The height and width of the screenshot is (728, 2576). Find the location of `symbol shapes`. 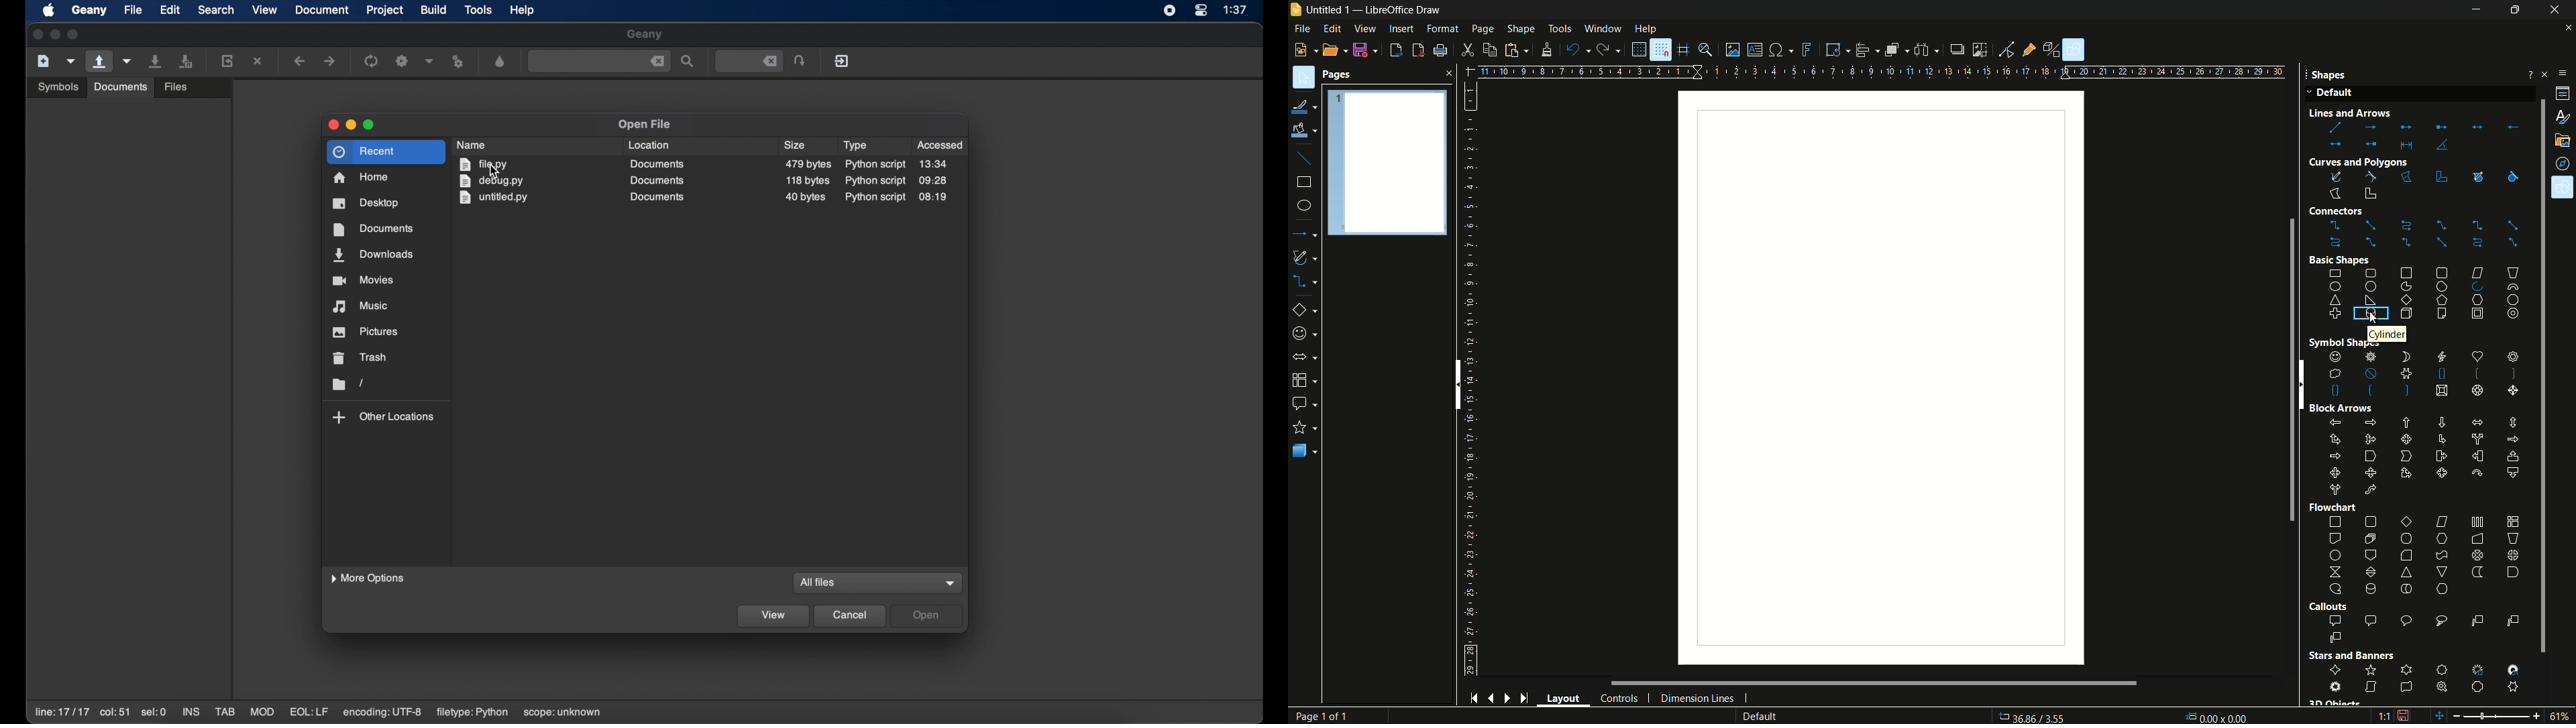

symbol shapes is located at coordinates (1306, 334).